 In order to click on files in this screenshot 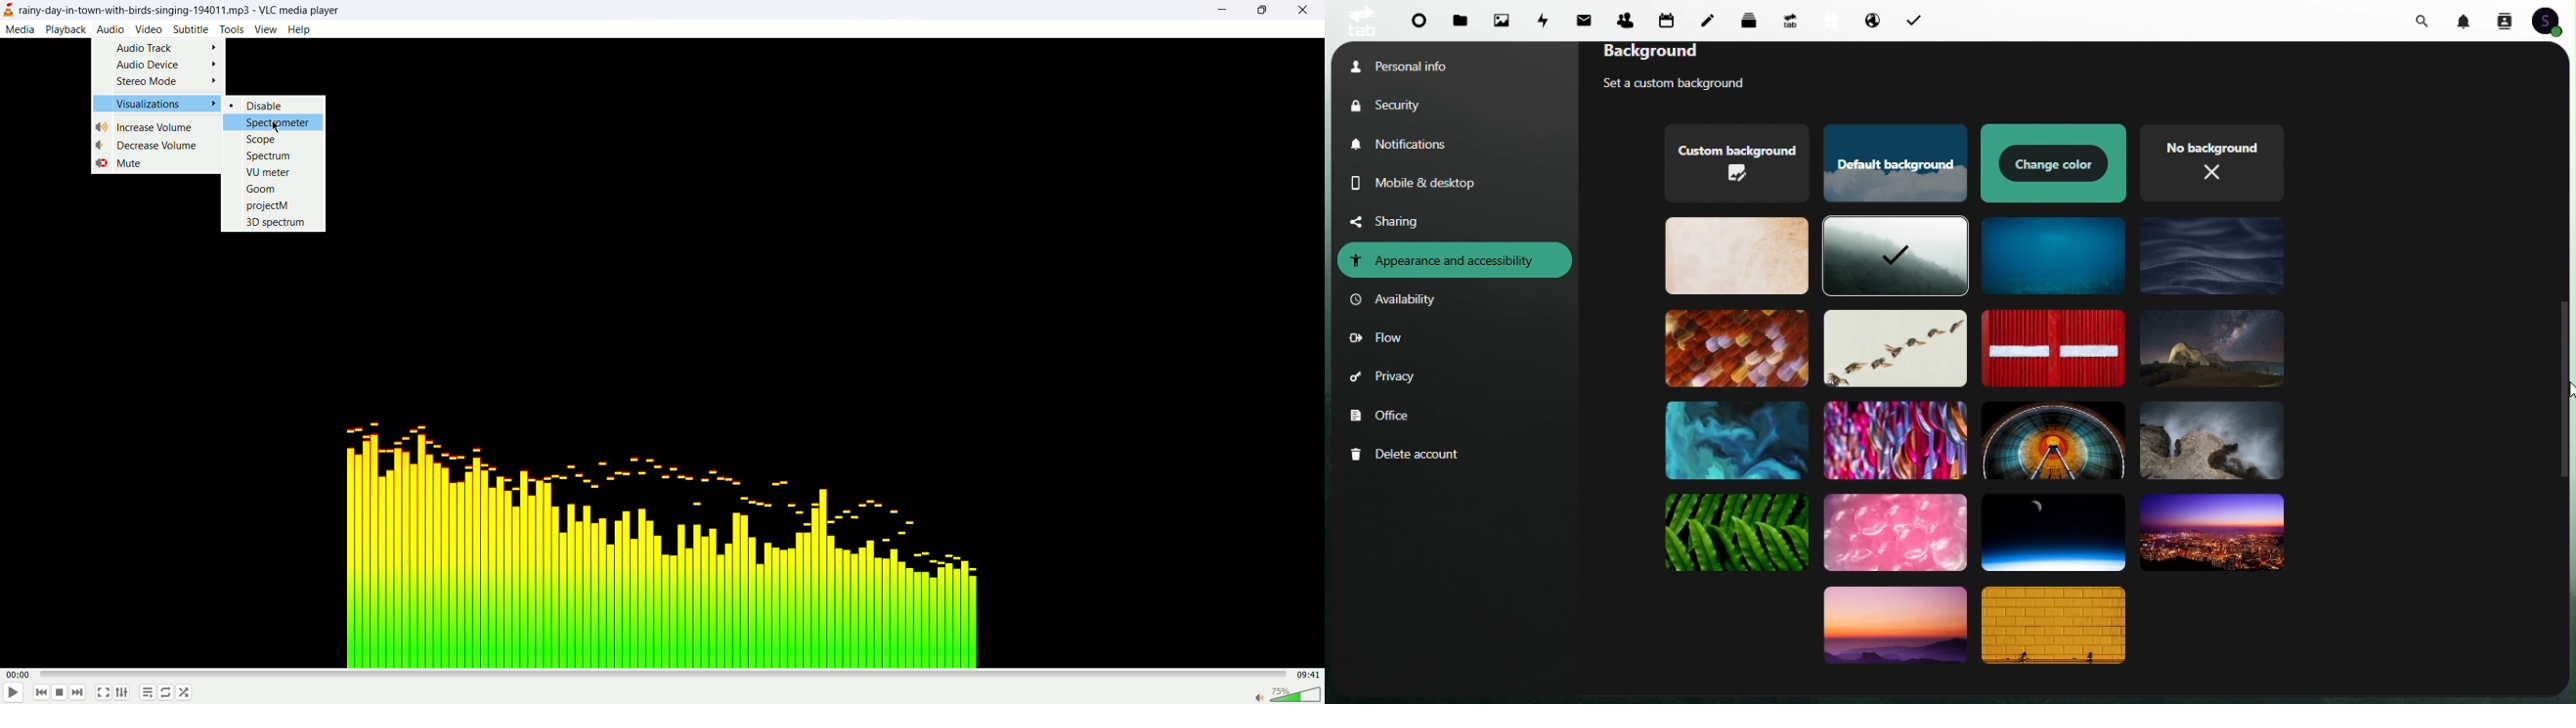, I will do `click(1462, 22)`.